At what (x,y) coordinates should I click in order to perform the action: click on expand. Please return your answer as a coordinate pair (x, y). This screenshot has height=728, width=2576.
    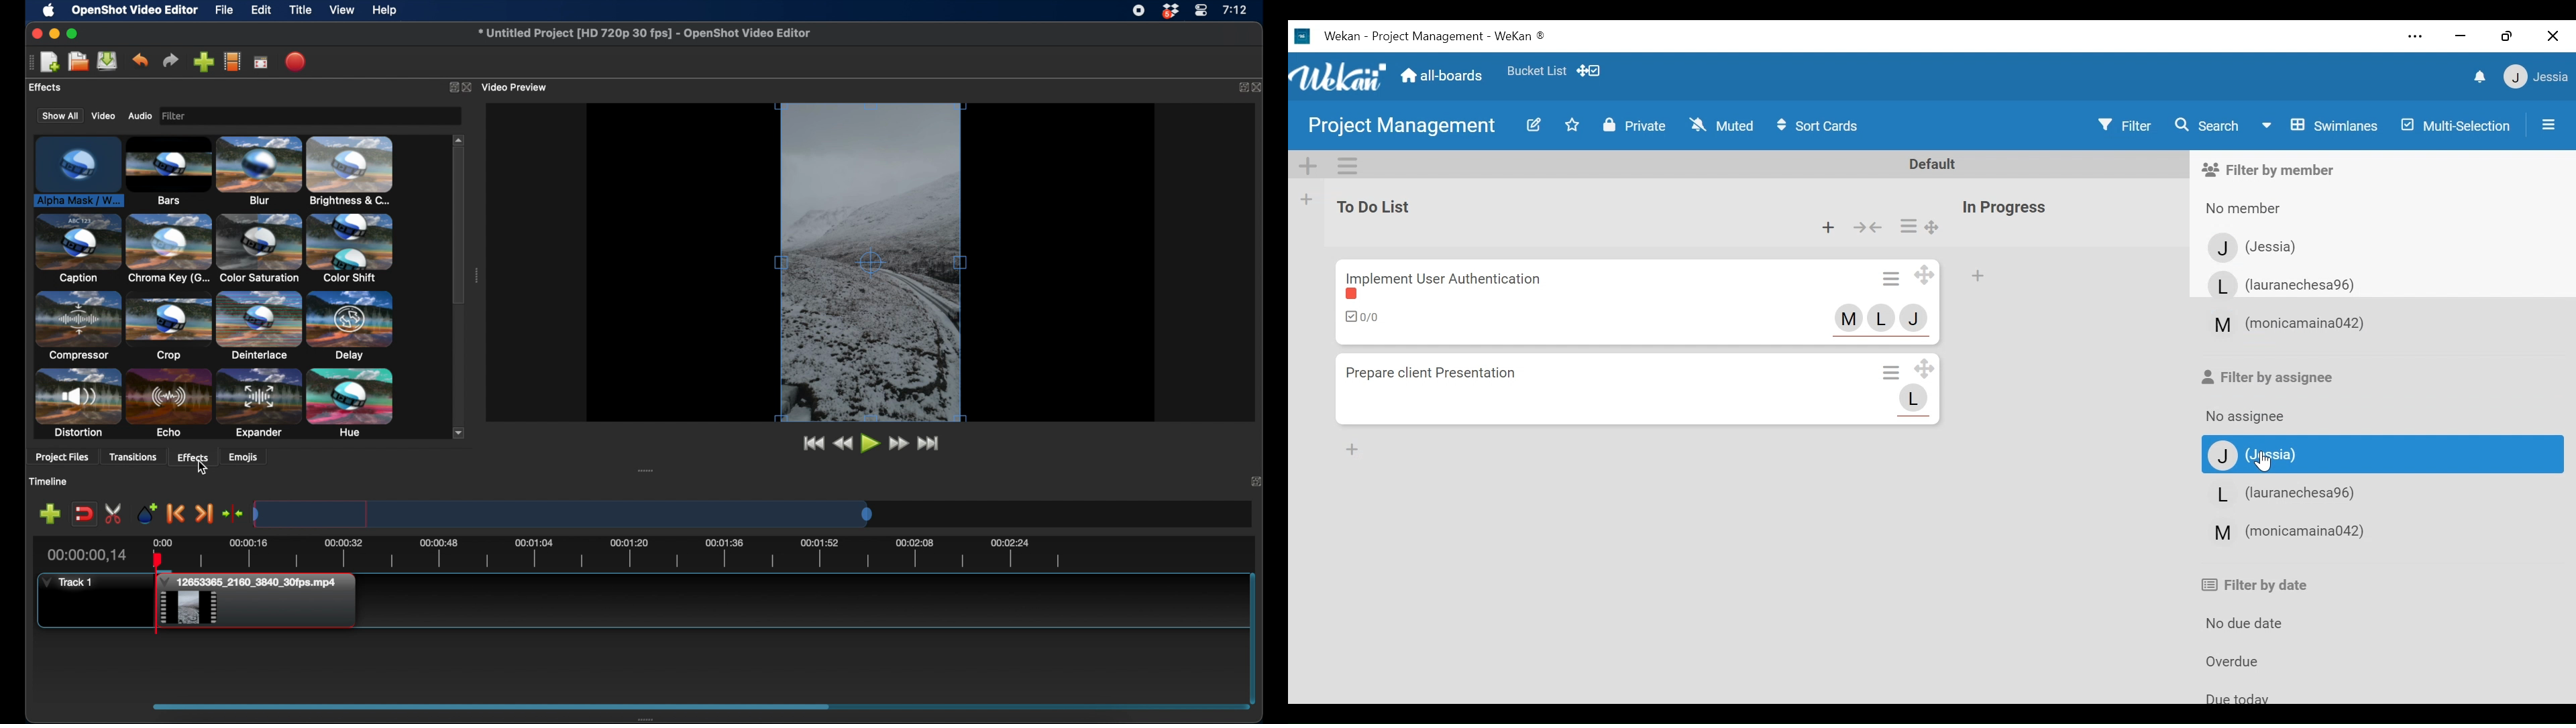
    Looking at the image, I should click on (451, 86).